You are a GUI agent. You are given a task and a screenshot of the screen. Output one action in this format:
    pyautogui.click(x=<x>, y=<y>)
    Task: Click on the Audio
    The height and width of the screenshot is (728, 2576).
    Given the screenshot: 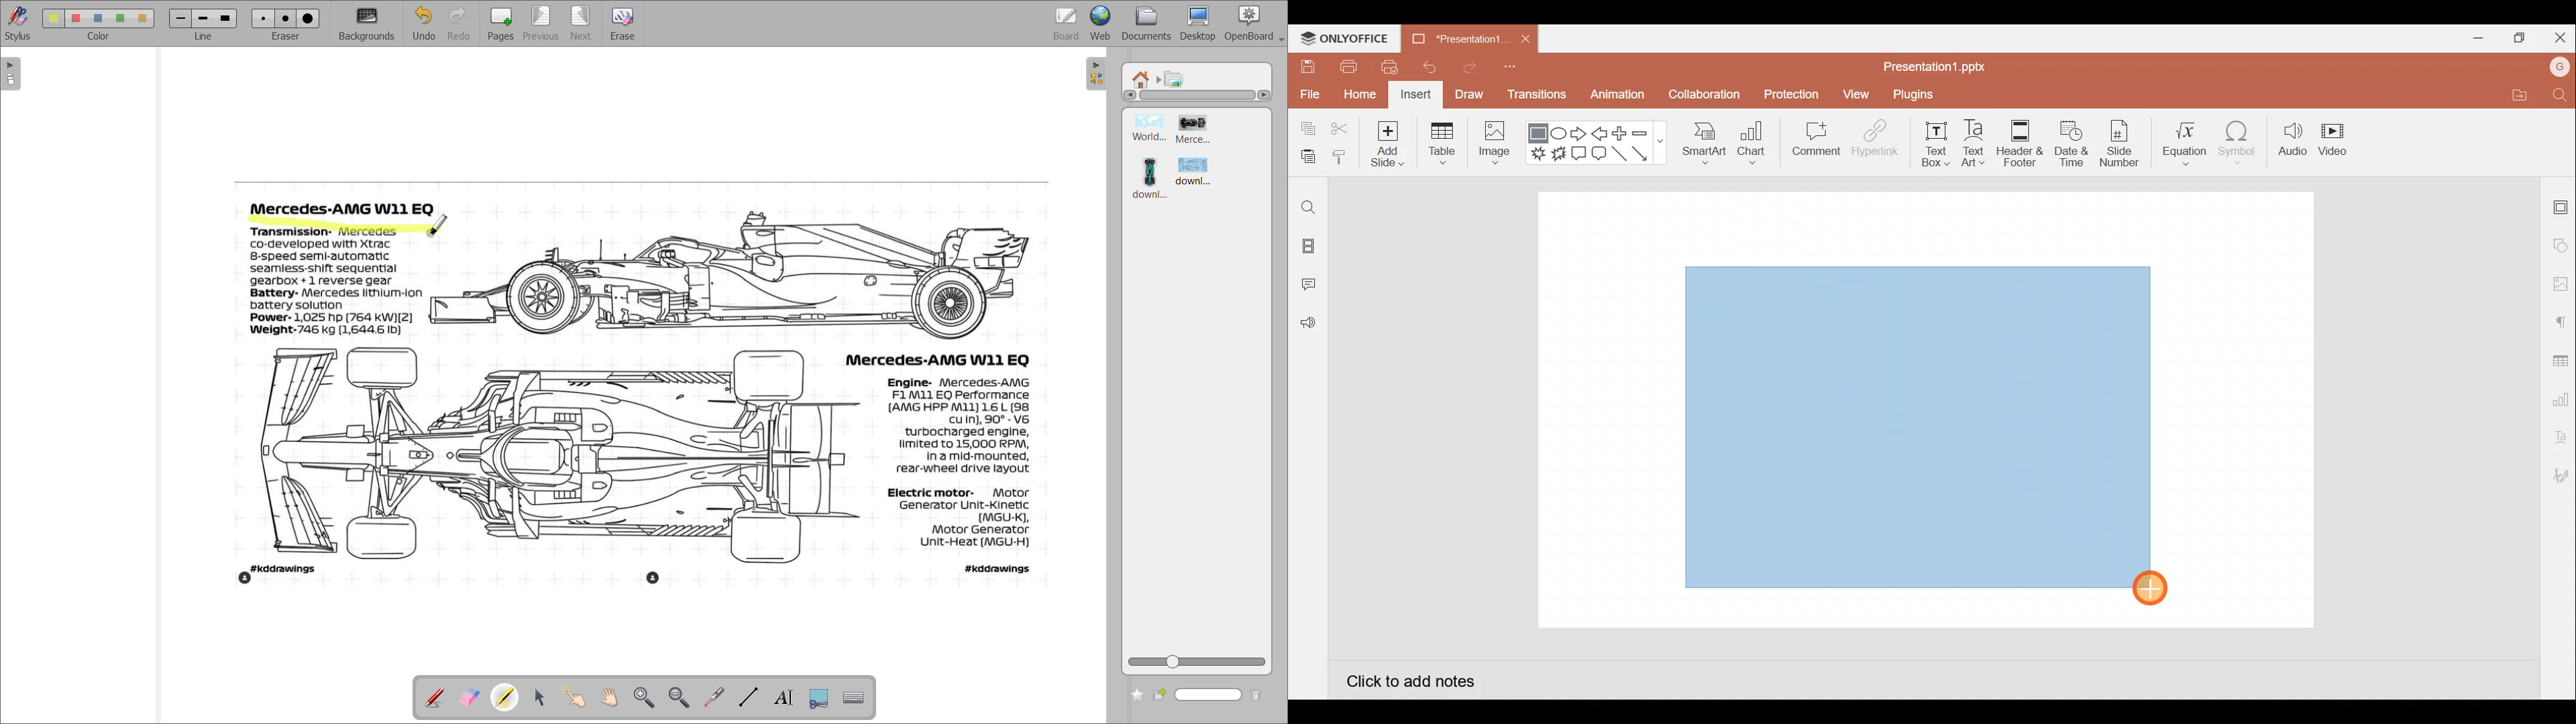 What is the action you would take?
    pyautogui.click(x=2293, y=139)
    